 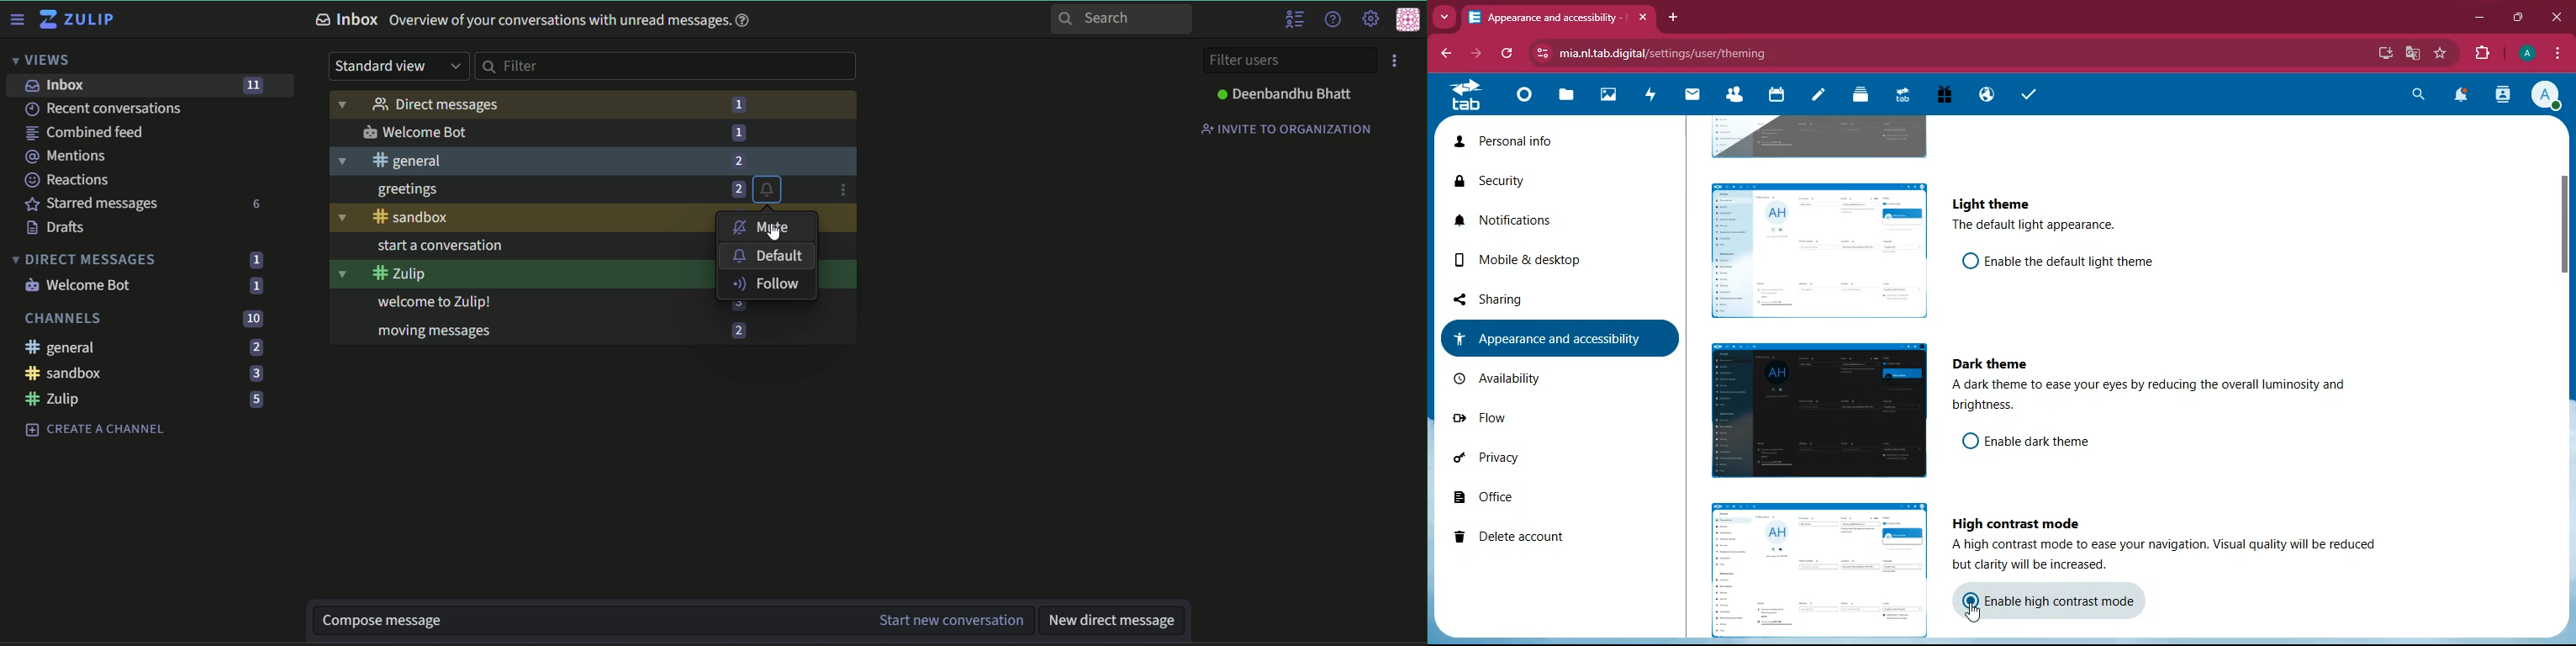 I want to click on Views, so click(x=42, y=59).